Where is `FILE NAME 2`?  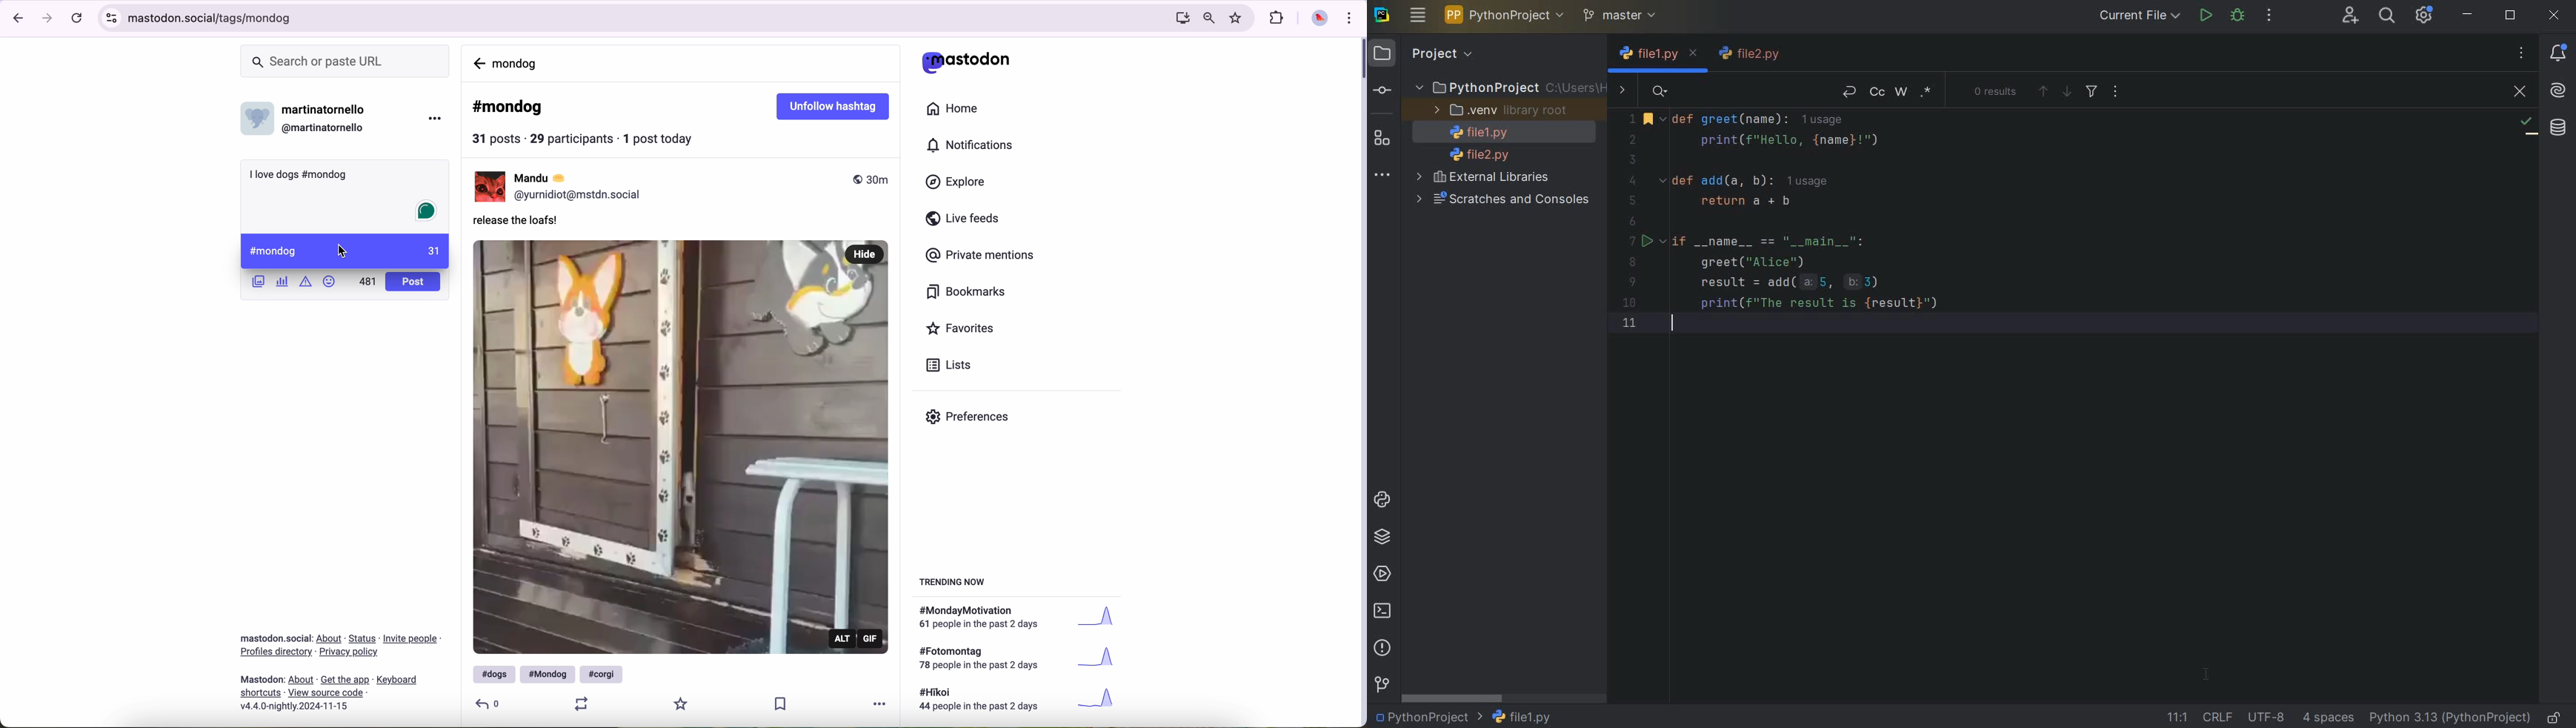
FILE NAME 2 is located at coordinates (1472, 156).